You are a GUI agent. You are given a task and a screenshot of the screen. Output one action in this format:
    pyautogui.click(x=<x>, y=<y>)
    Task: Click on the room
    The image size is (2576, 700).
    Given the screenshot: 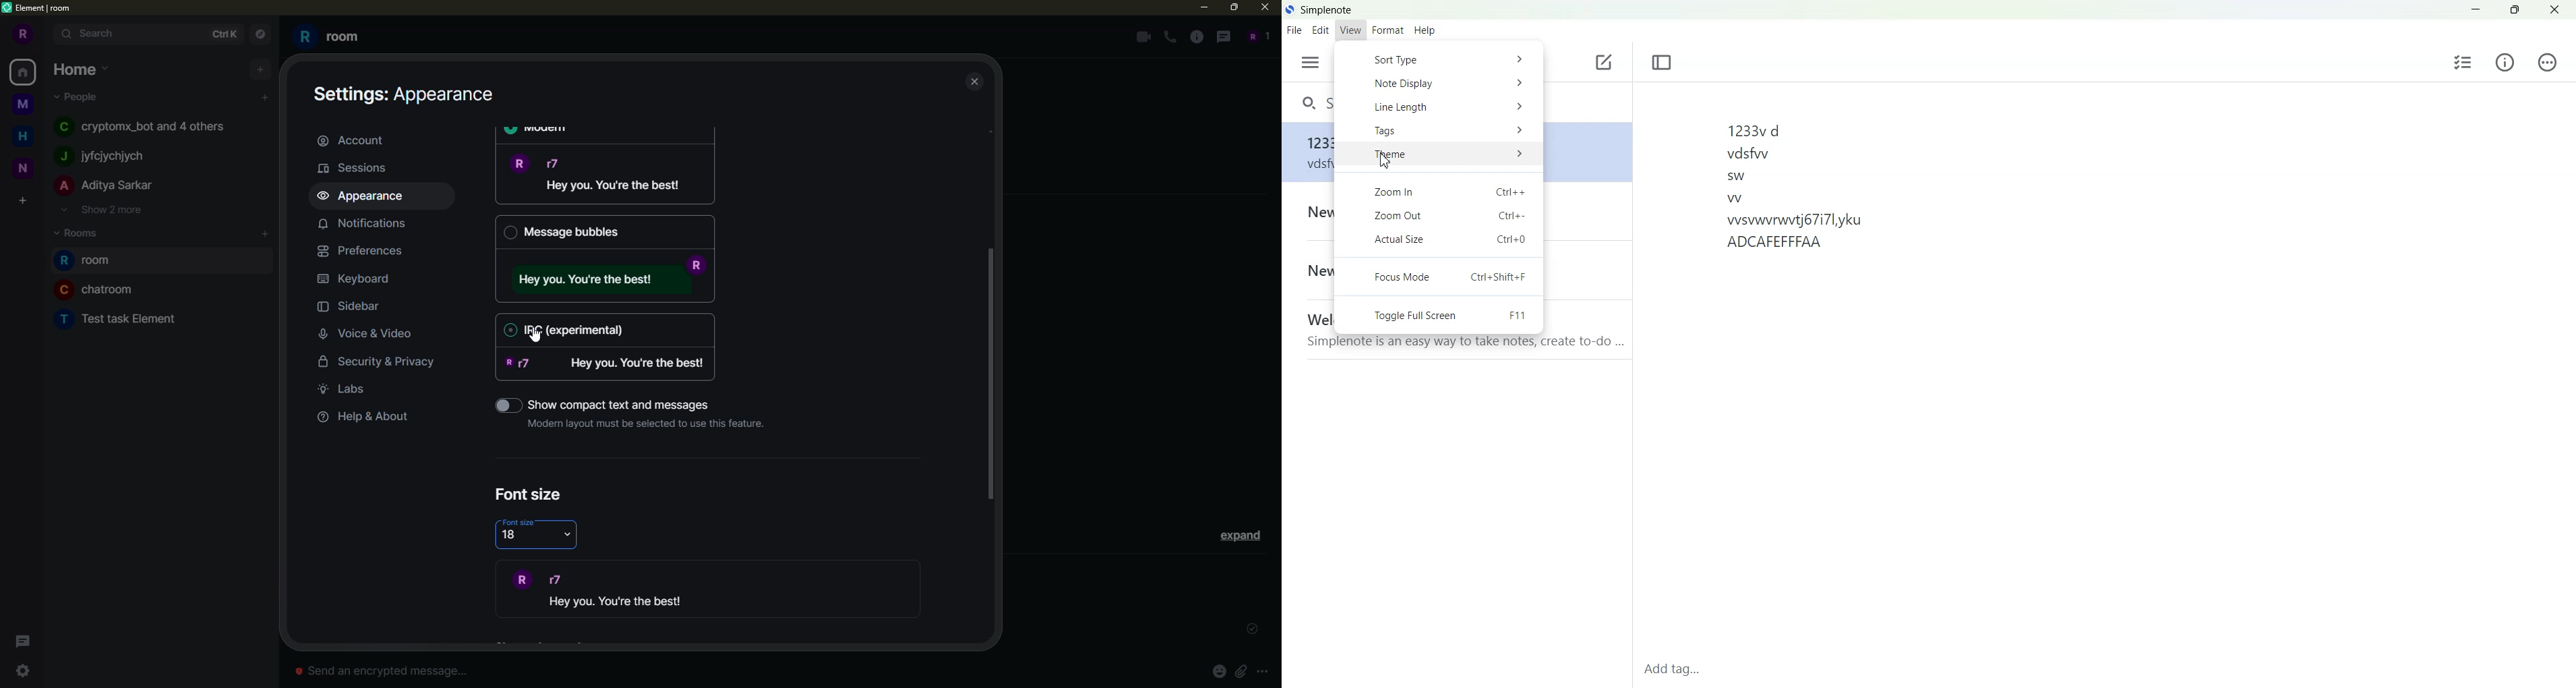 What is the action you would take?
    pyautogui.click(x=117, y=317)
    